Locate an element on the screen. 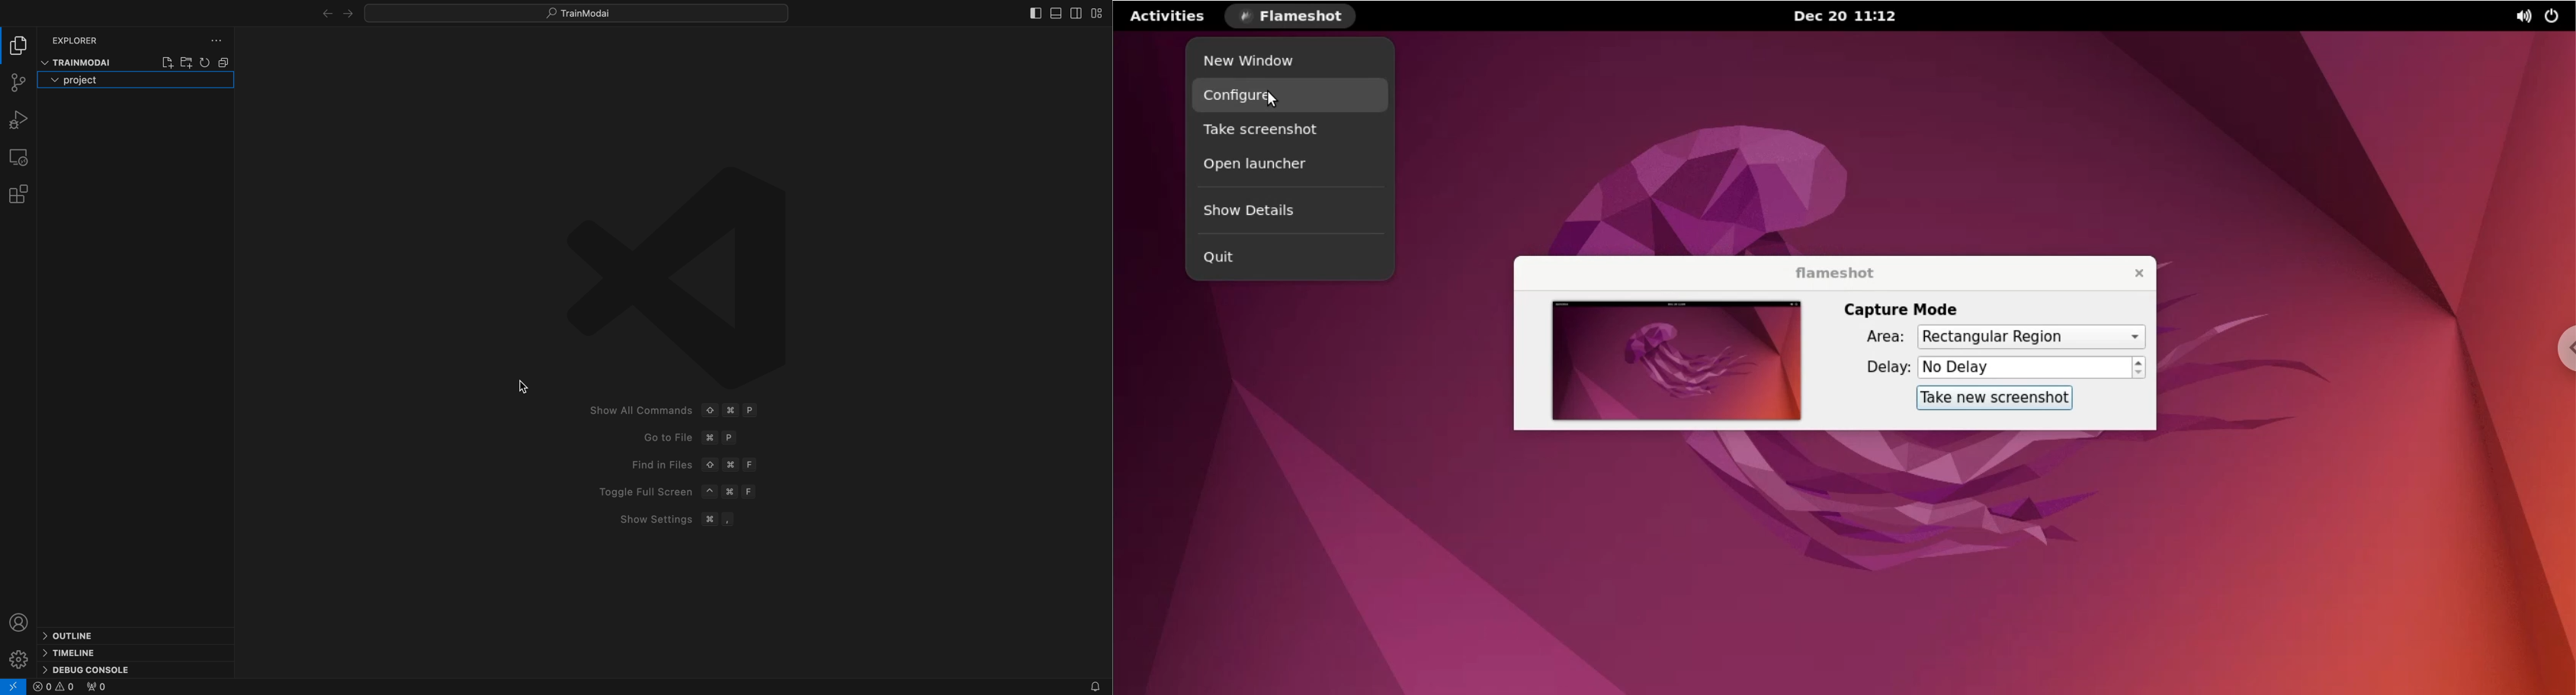 Image resolution: width=2576 pixels, height=700 pixels. cursor is located at coordinates (525, 392).